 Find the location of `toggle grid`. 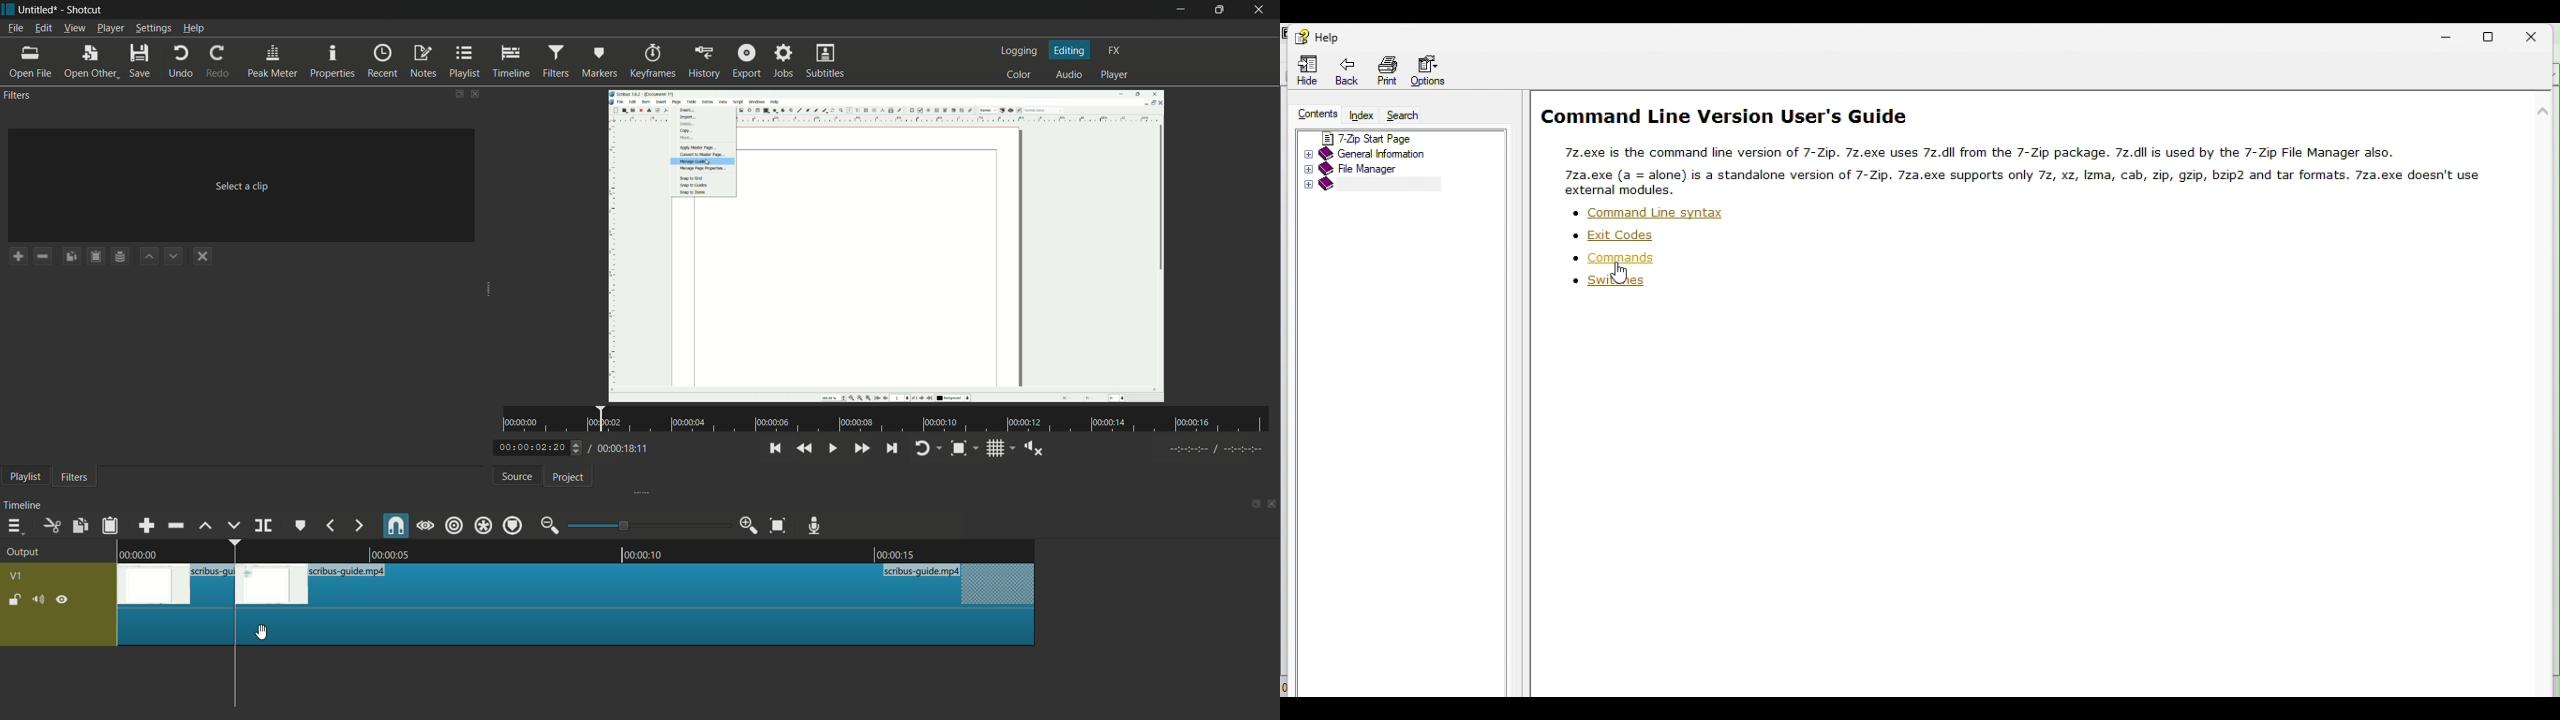

toggle grid is located at coordinates (997, 449).